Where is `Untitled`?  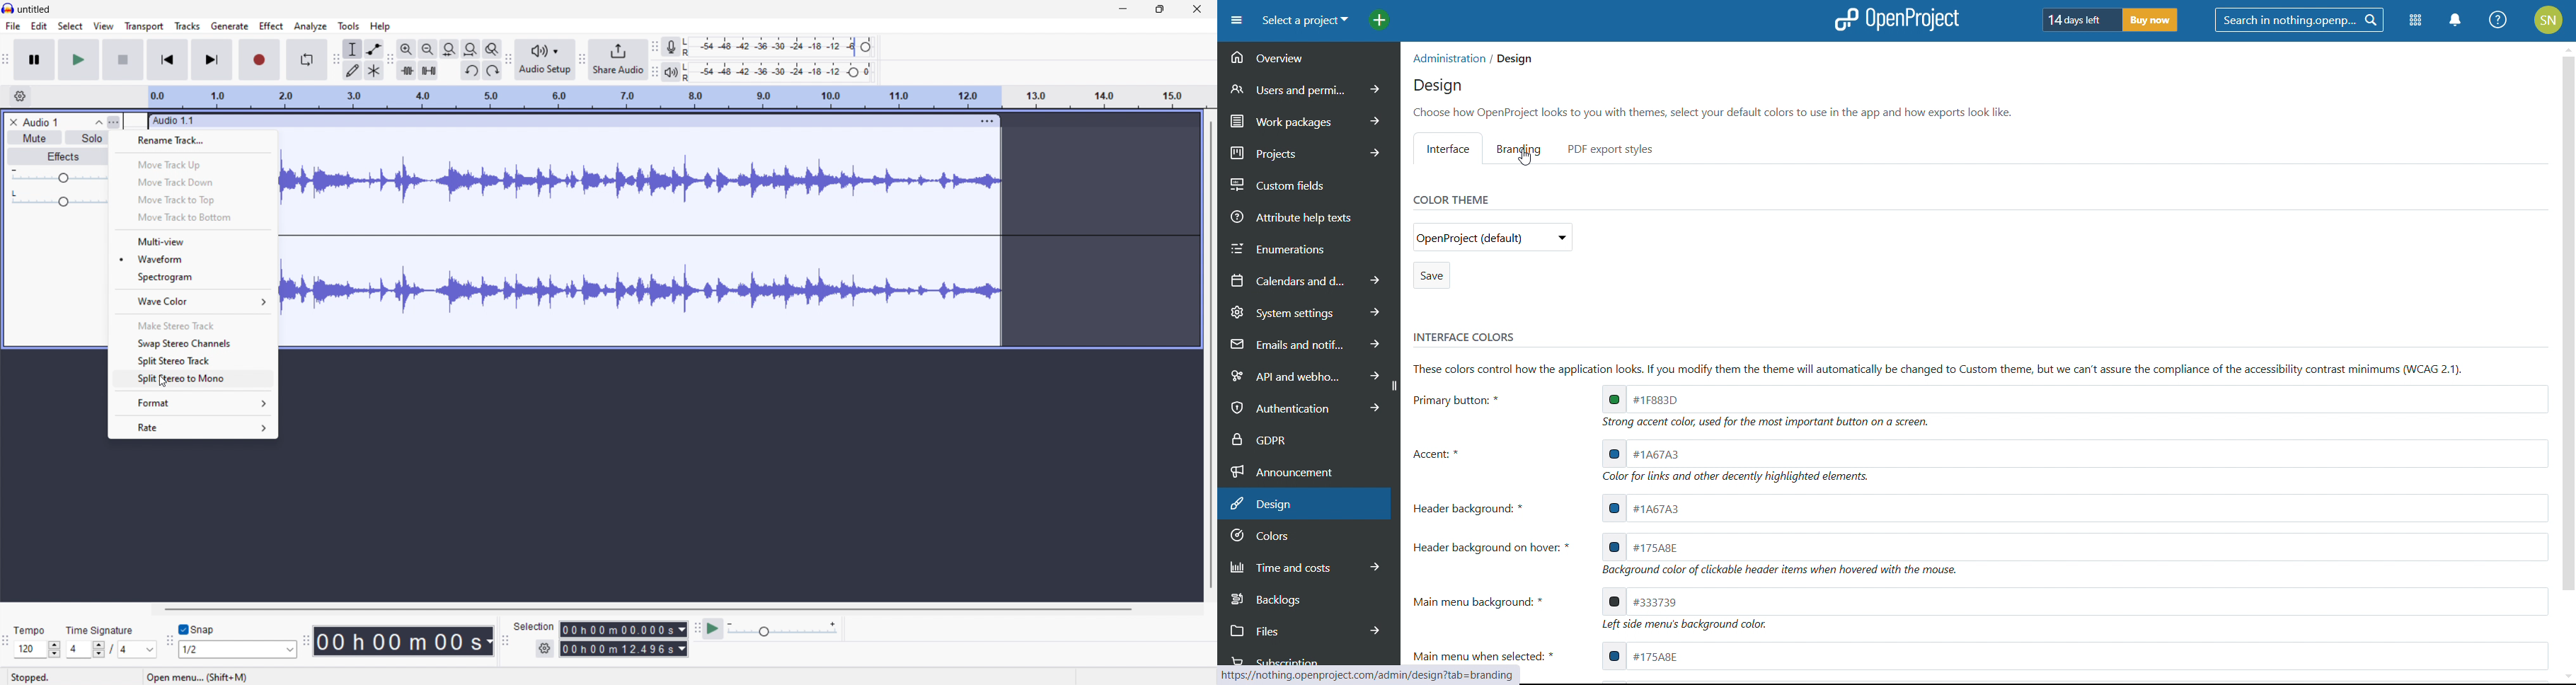 Untitled is located at coordinates (33, 10).